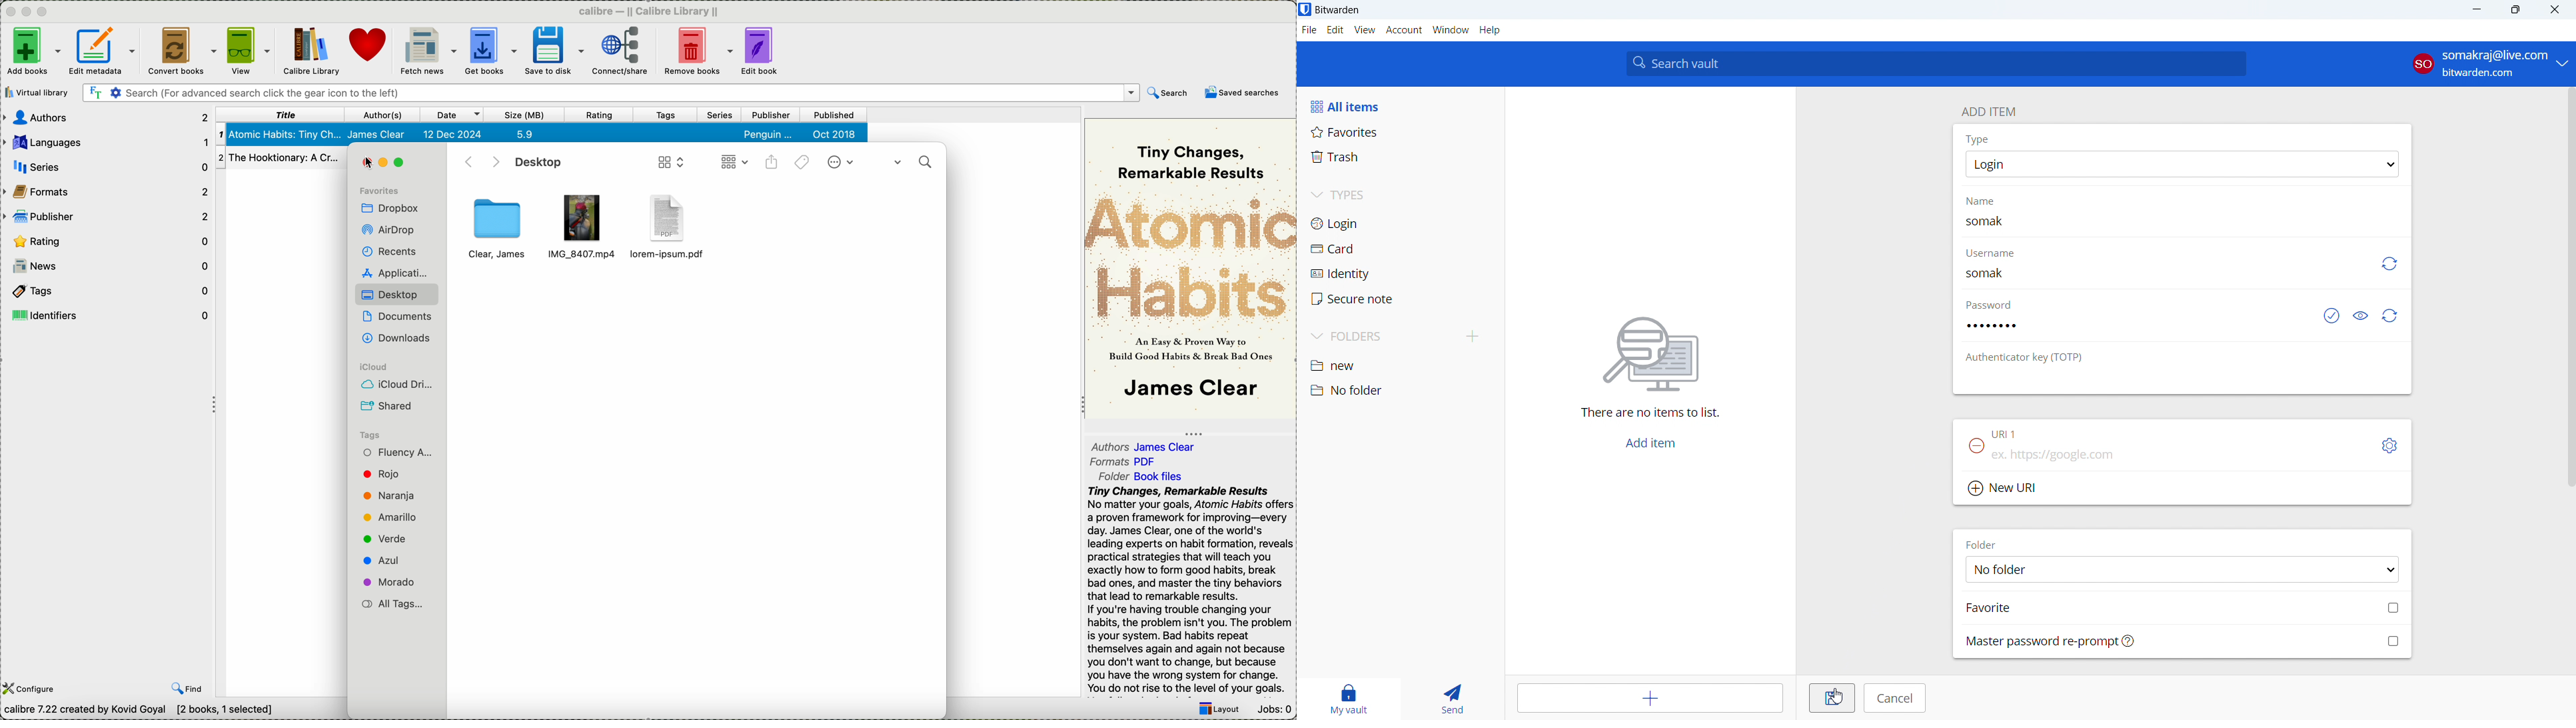 This screenshot has width=2576, height=728. What do you see at coordinates (1335, 30) in the screenshot?
I see `edit` at bounding box center [1335, 30].